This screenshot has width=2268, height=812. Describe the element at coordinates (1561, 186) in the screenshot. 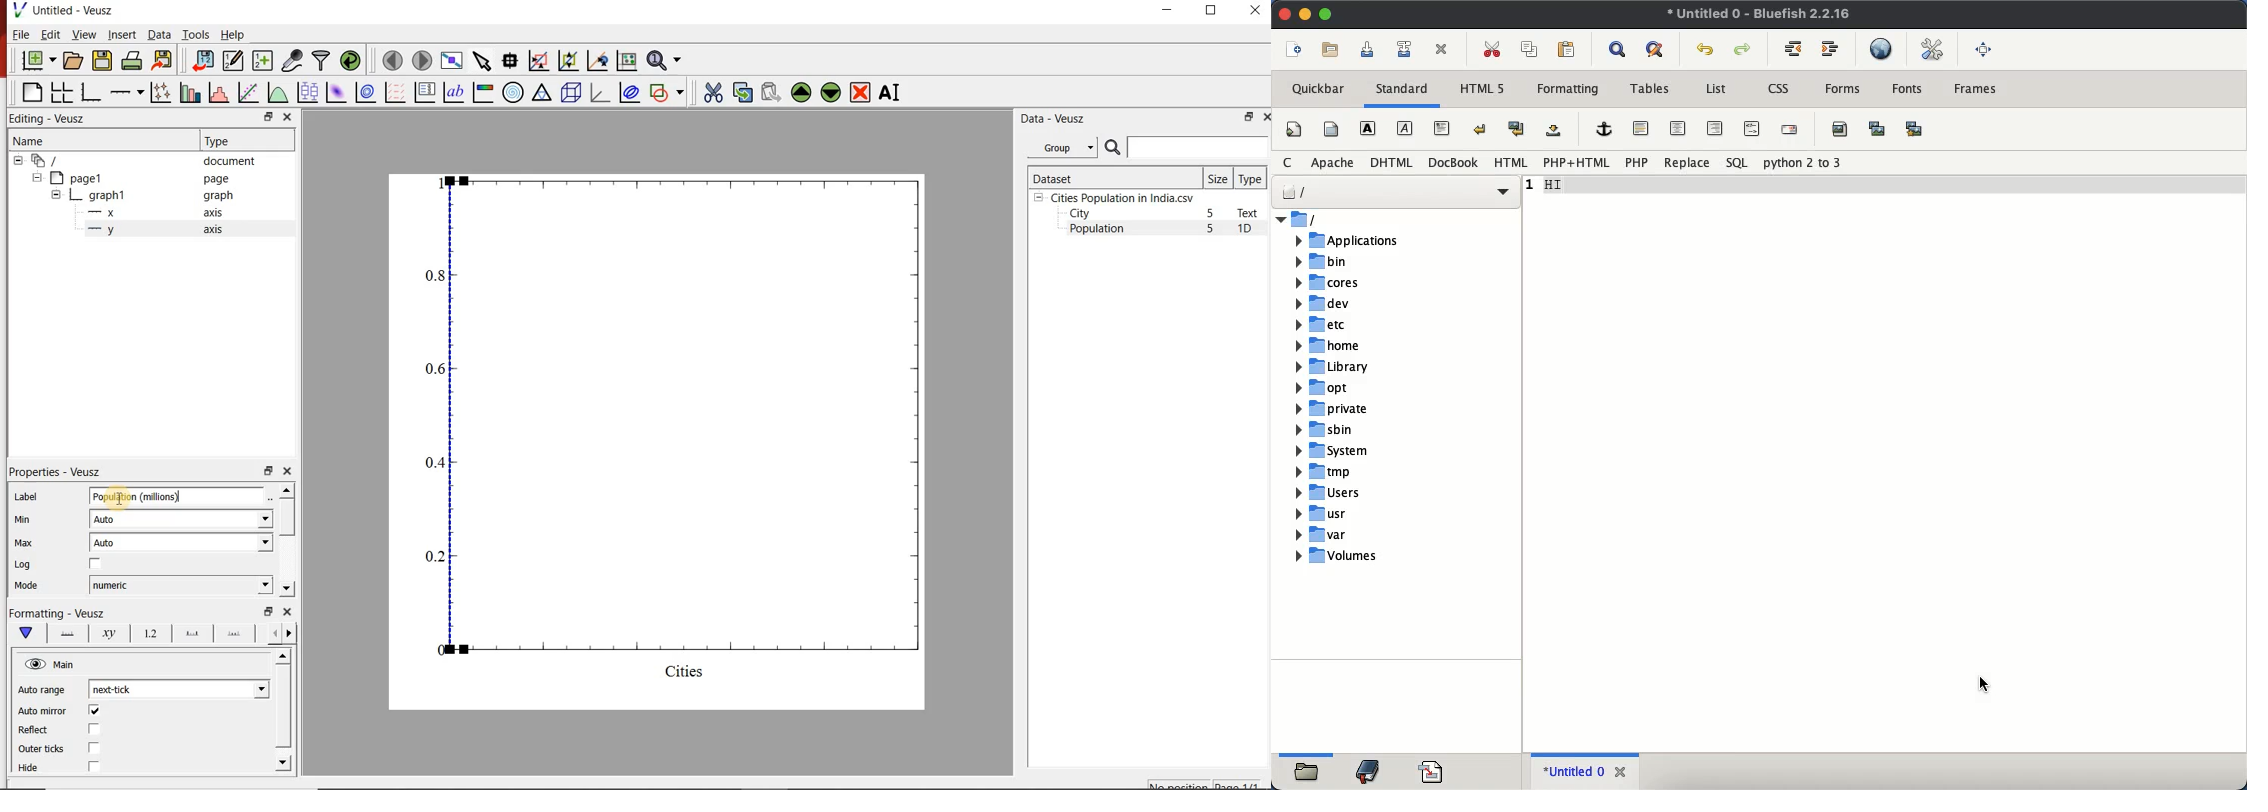

I see `Hi` at that location.